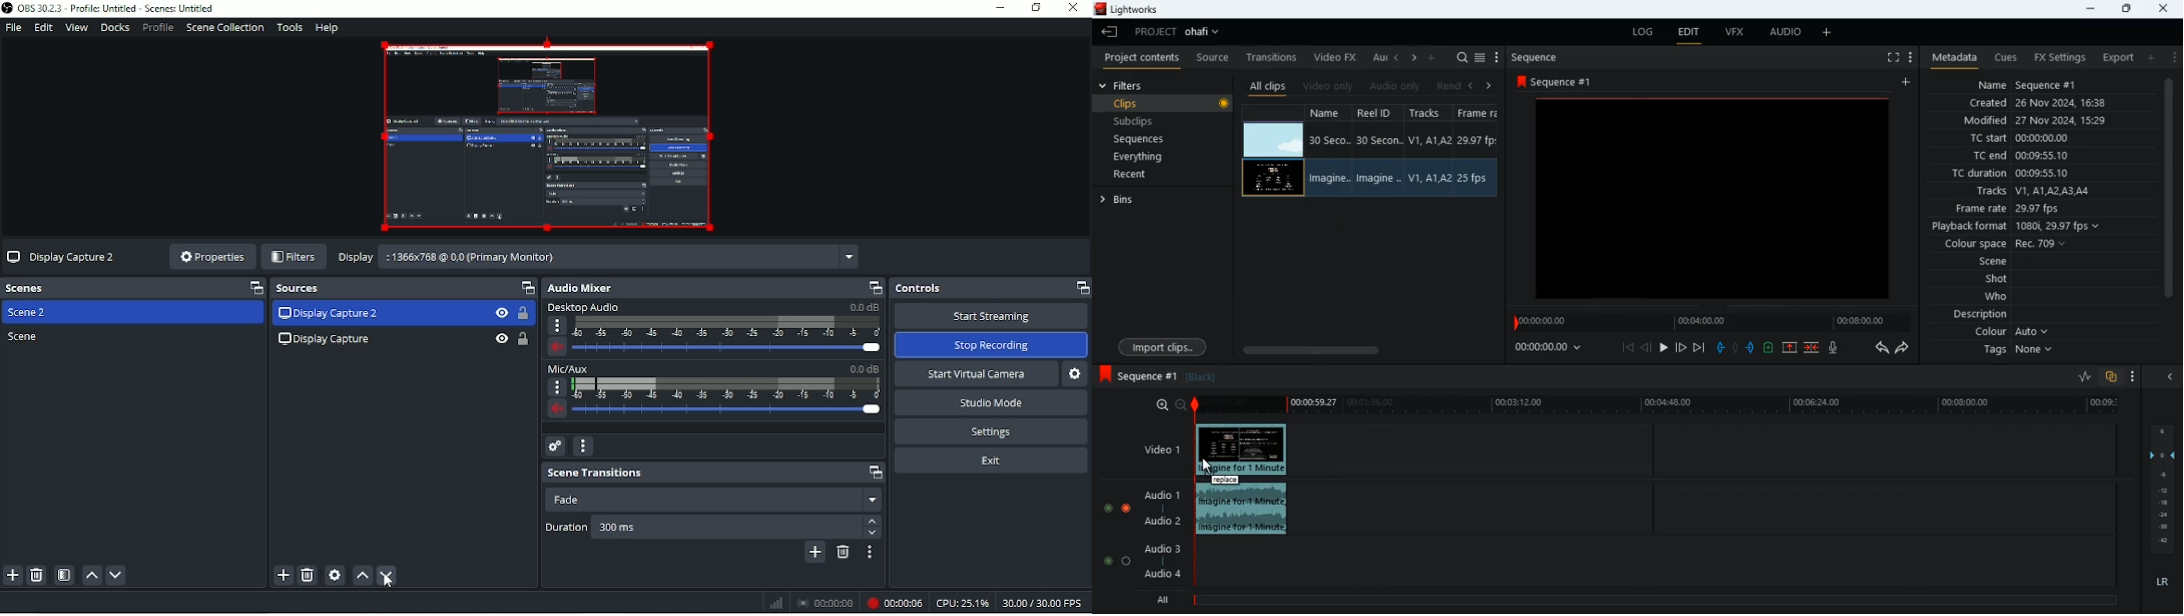  Describe the element at coordinates (1489, 85) in the screenshot. I see `right` at that location.